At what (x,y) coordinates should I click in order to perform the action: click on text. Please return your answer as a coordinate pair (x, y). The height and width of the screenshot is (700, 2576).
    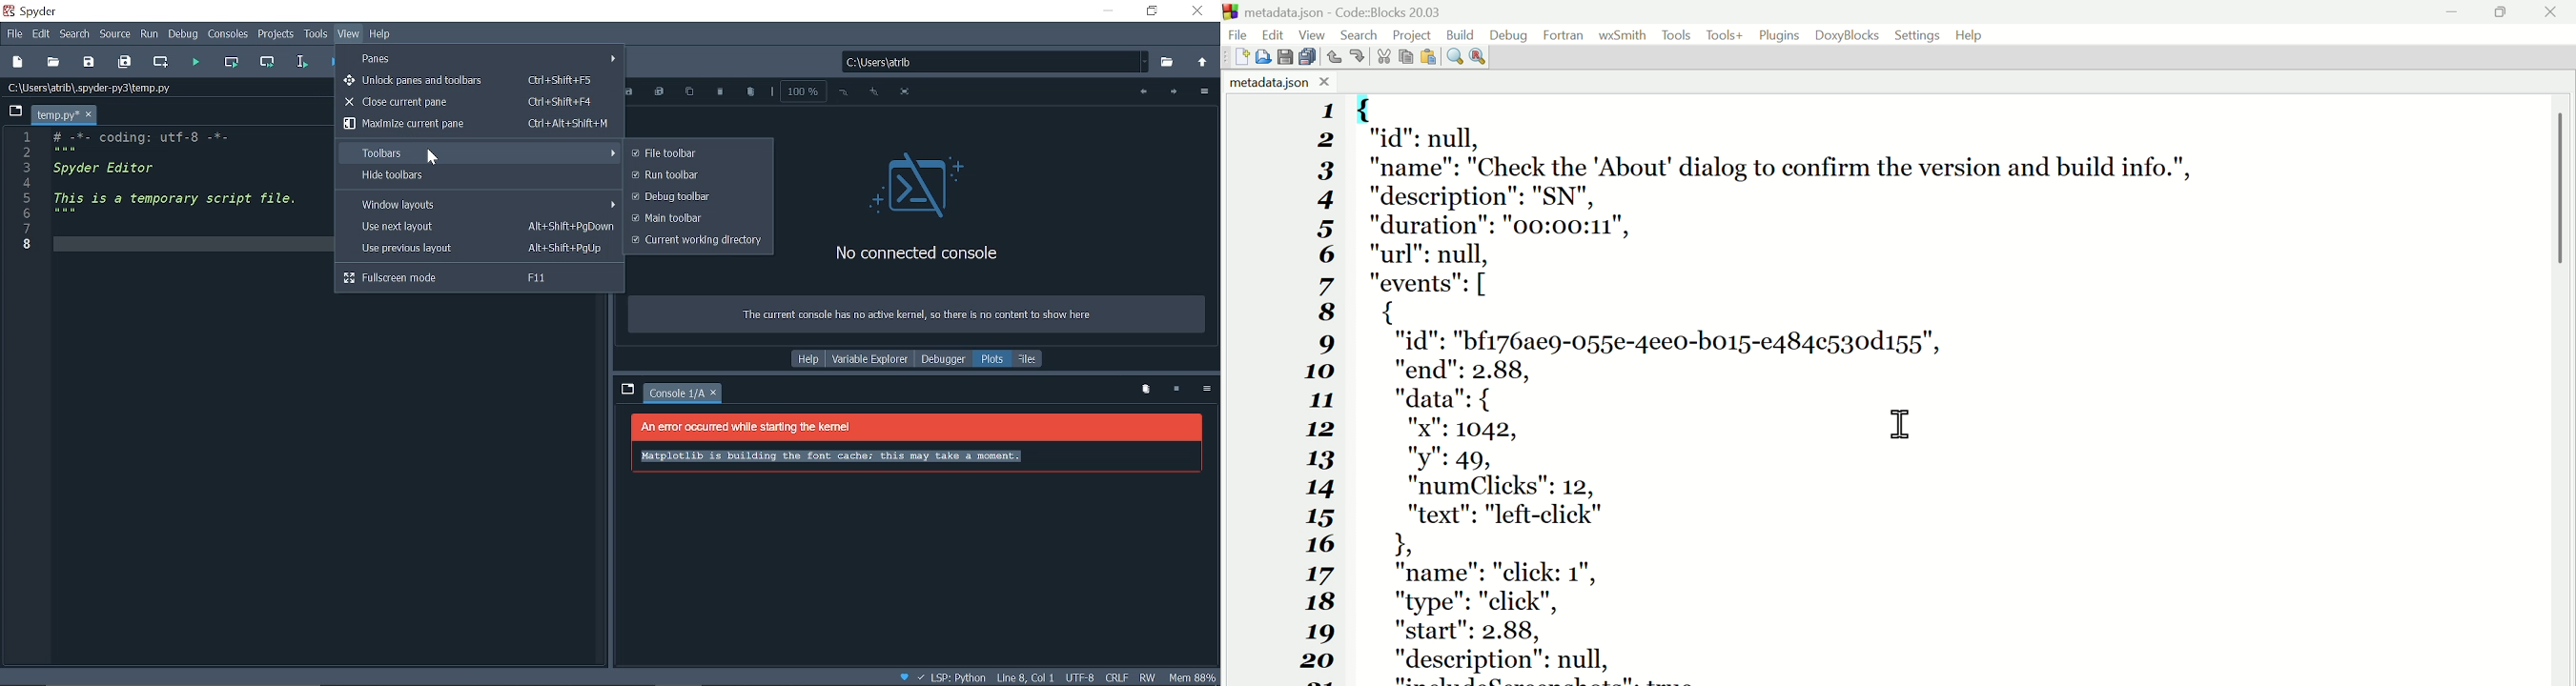
    Looking at the image, I should click on (915, 314).